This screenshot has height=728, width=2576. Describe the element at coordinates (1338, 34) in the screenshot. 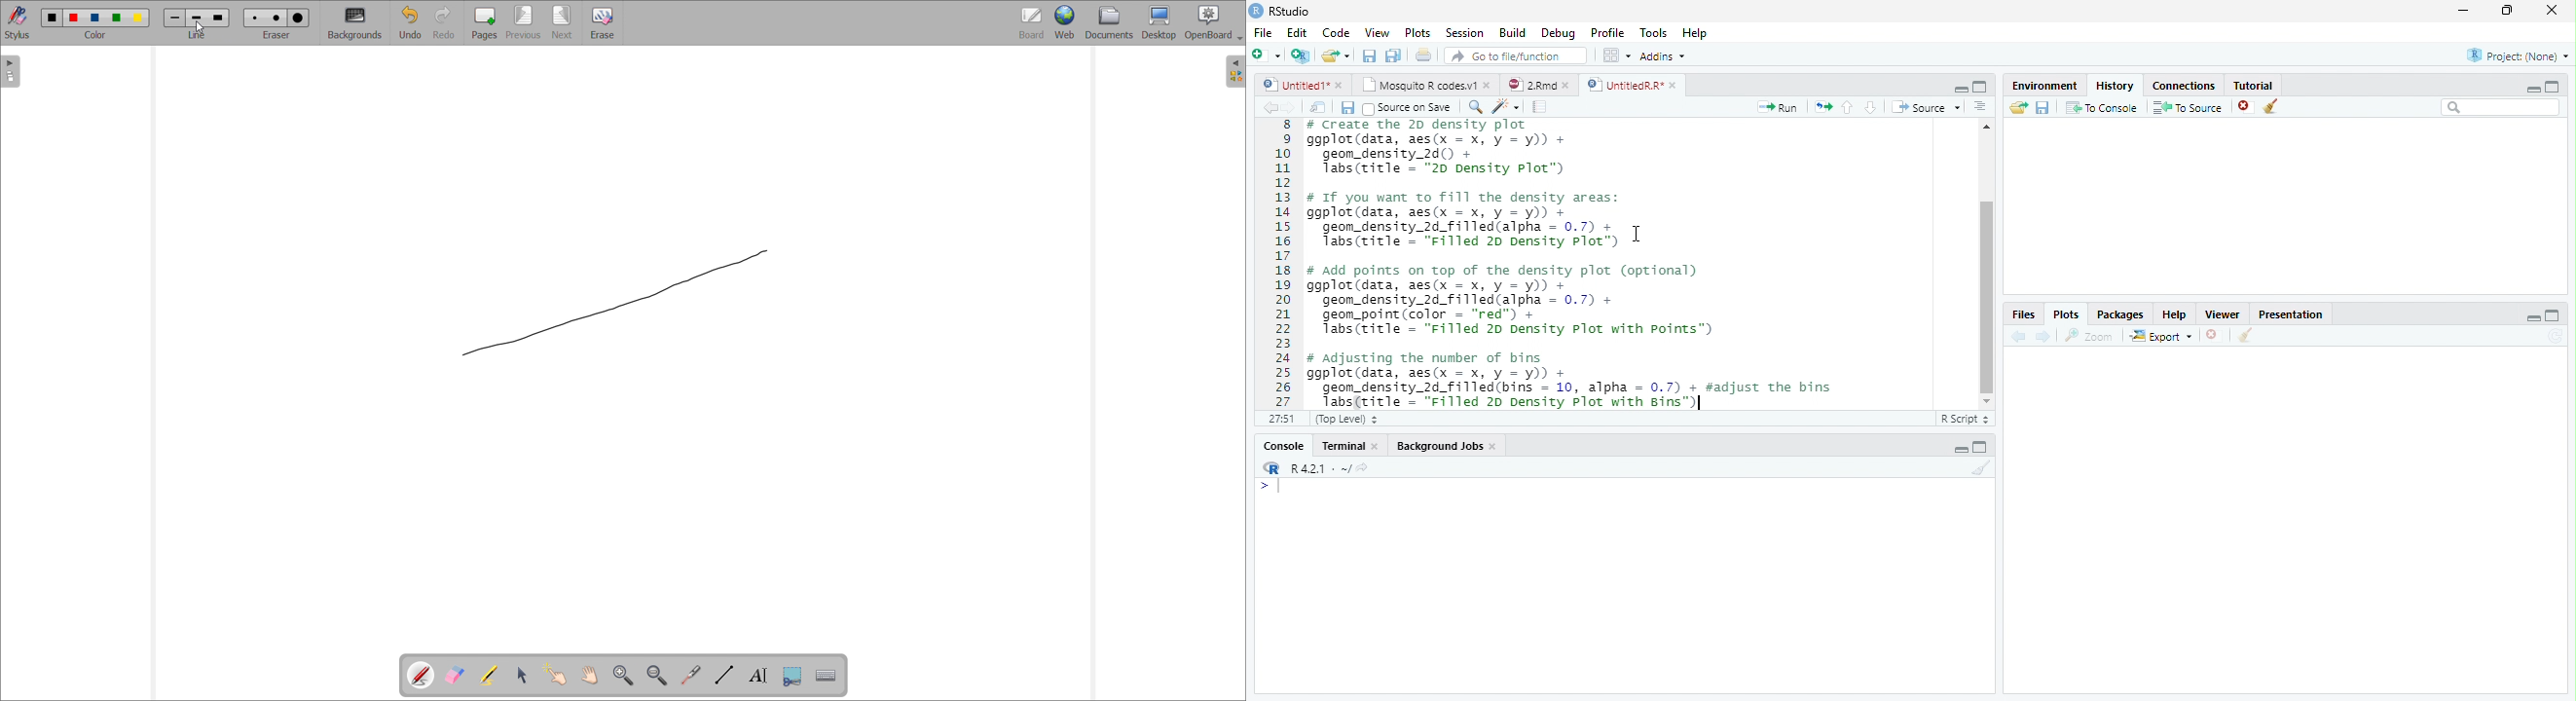

I see `Code` at that location.